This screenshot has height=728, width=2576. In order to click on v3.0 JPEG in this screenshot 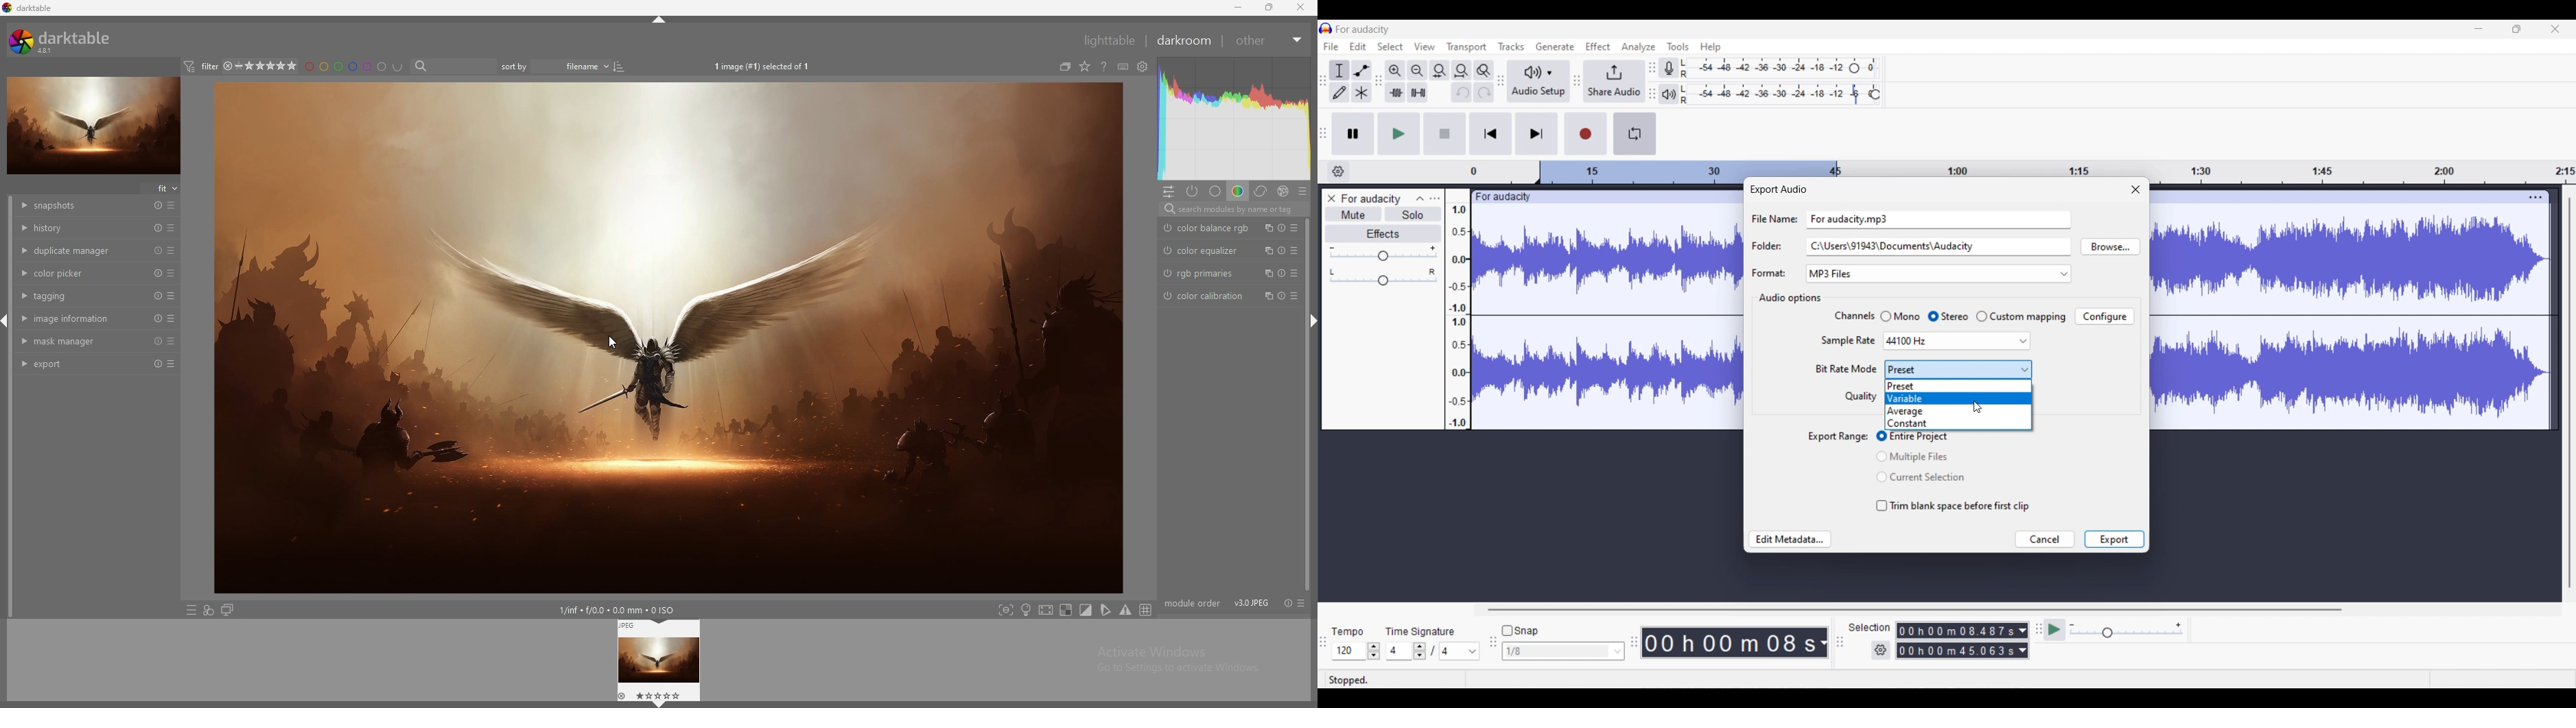, I will do `click(1252, 602)`.